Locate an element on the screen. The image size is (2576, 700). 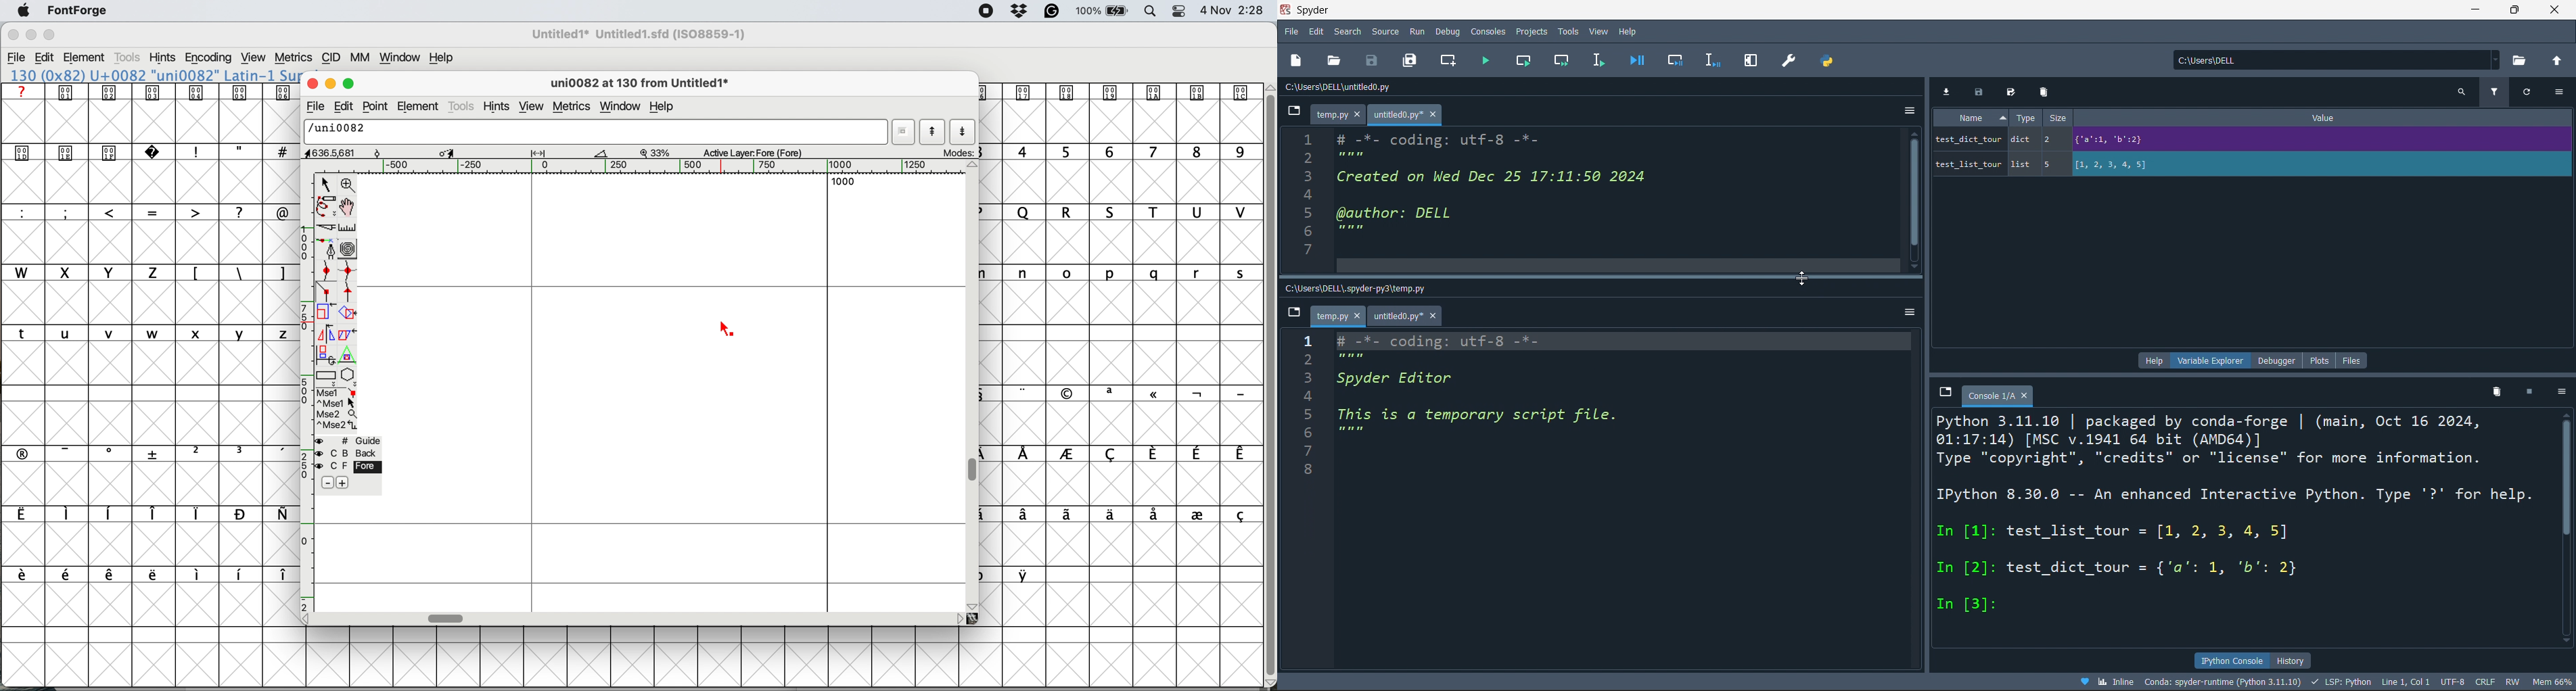
help is located at coordinates (2149, 361).